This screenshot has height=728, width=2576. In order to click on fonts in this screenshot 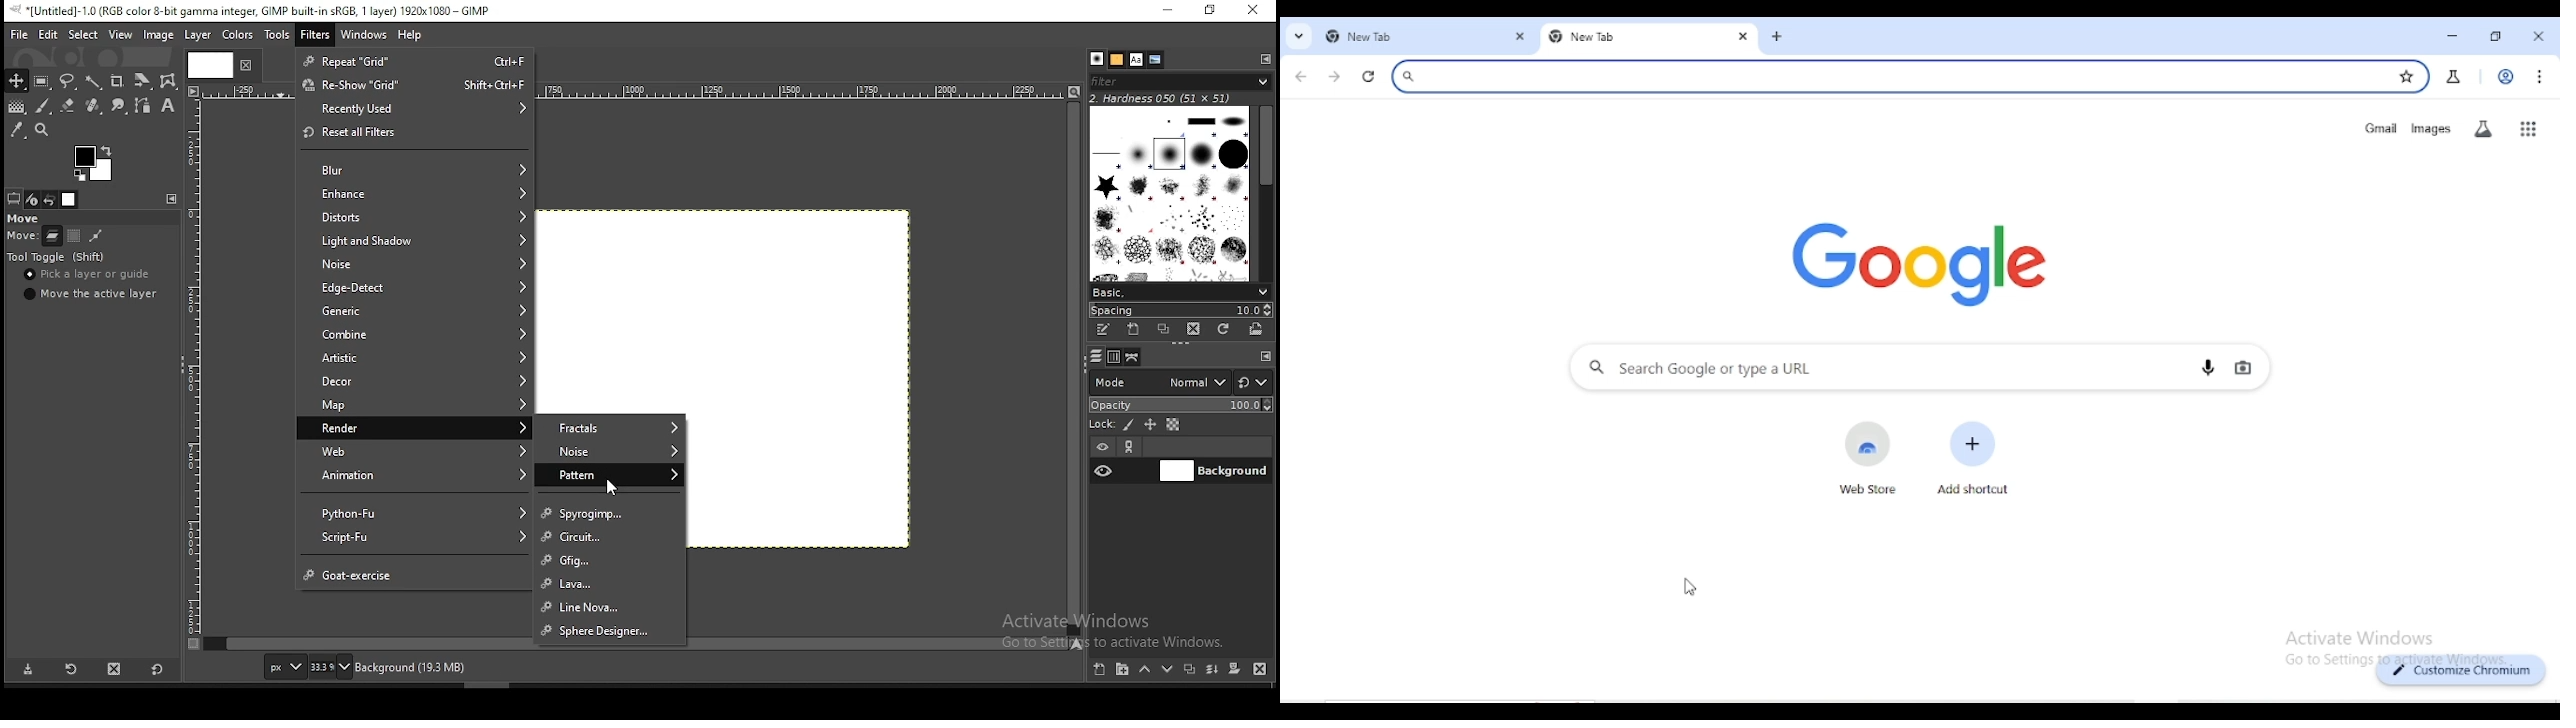, I will do `click(1136, 59)`.